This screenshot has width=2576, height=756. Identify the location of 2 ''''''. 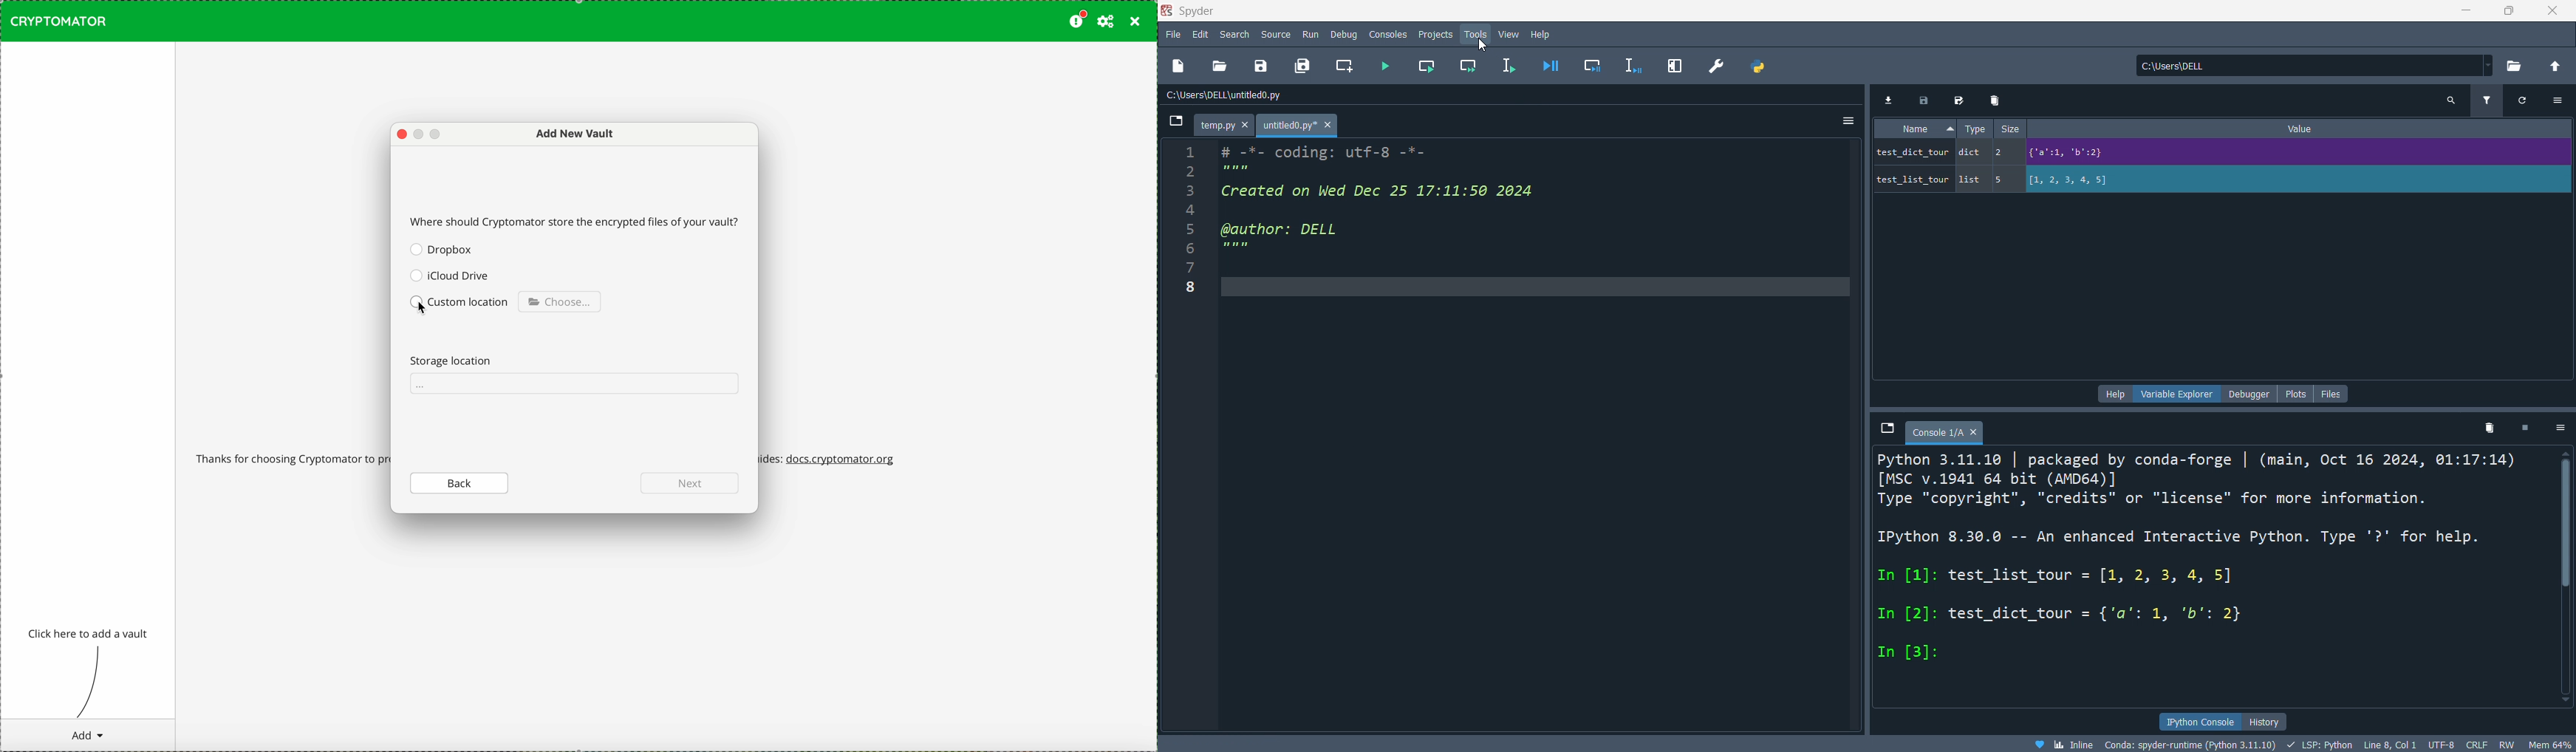
(1220, 171).